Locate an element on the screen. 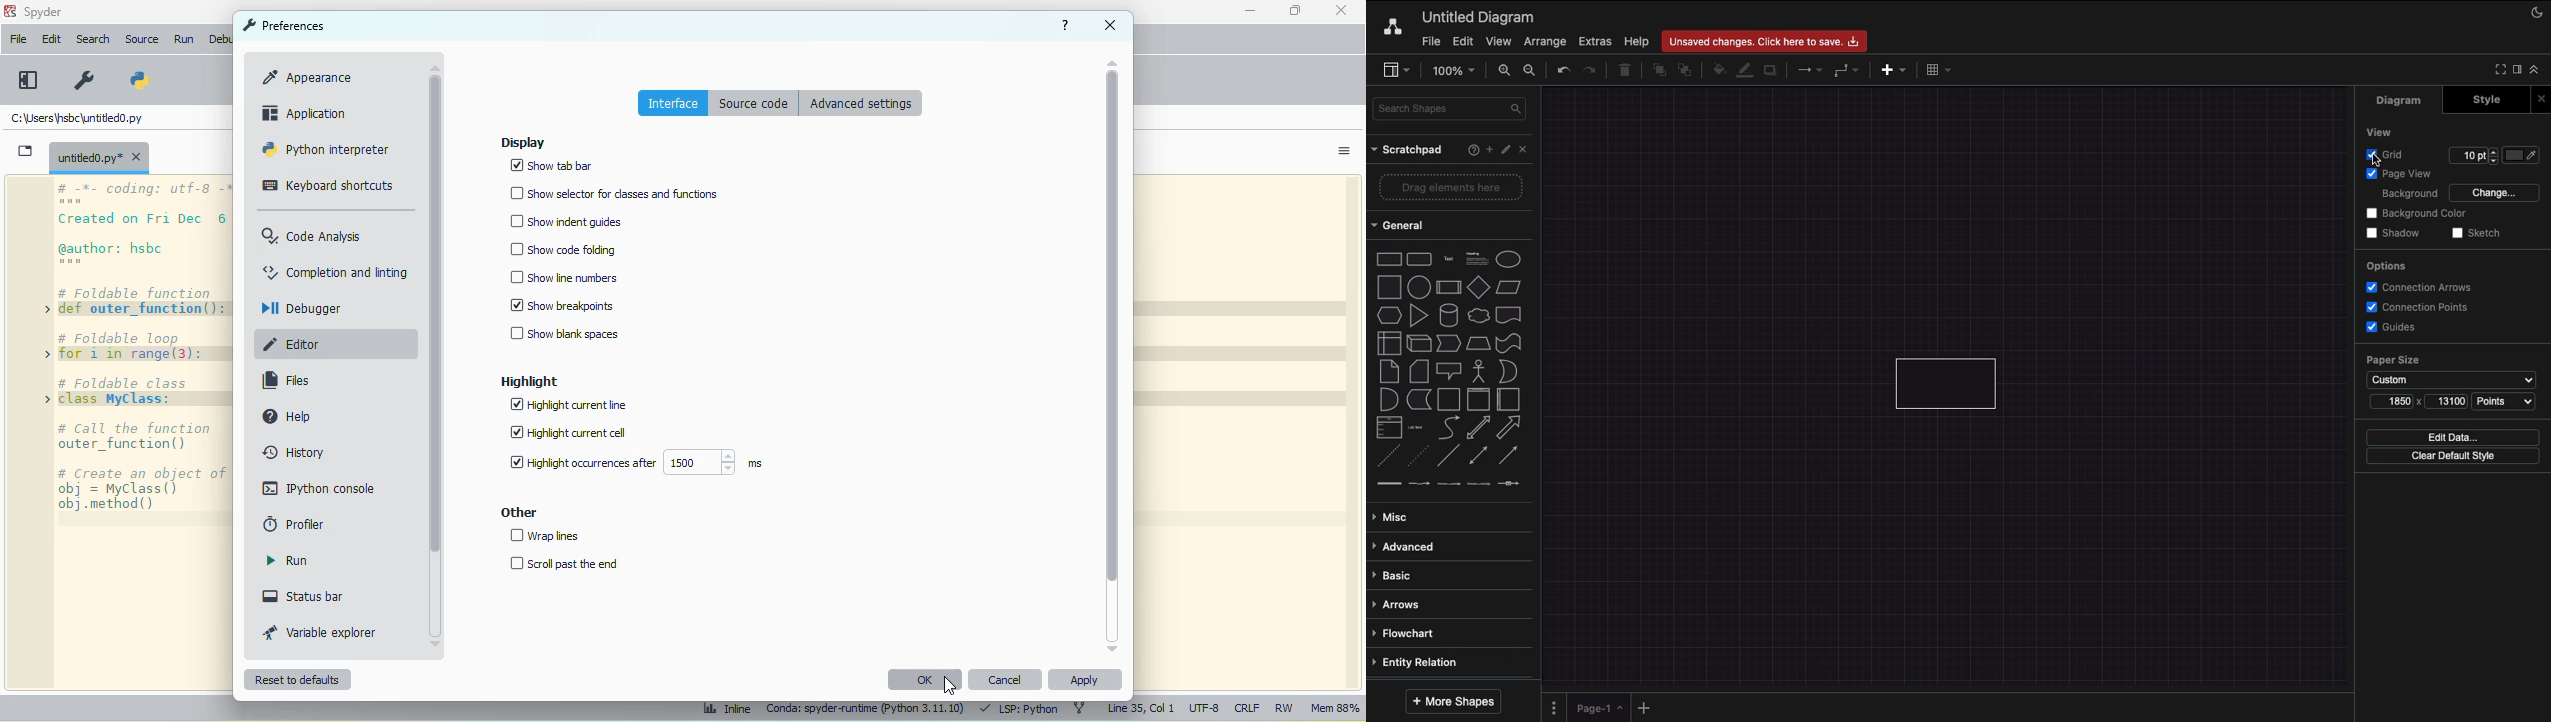 Image resolution: width=2576 pixels, height=728 pixels. Zoom is located at coordinates (1455, 73).